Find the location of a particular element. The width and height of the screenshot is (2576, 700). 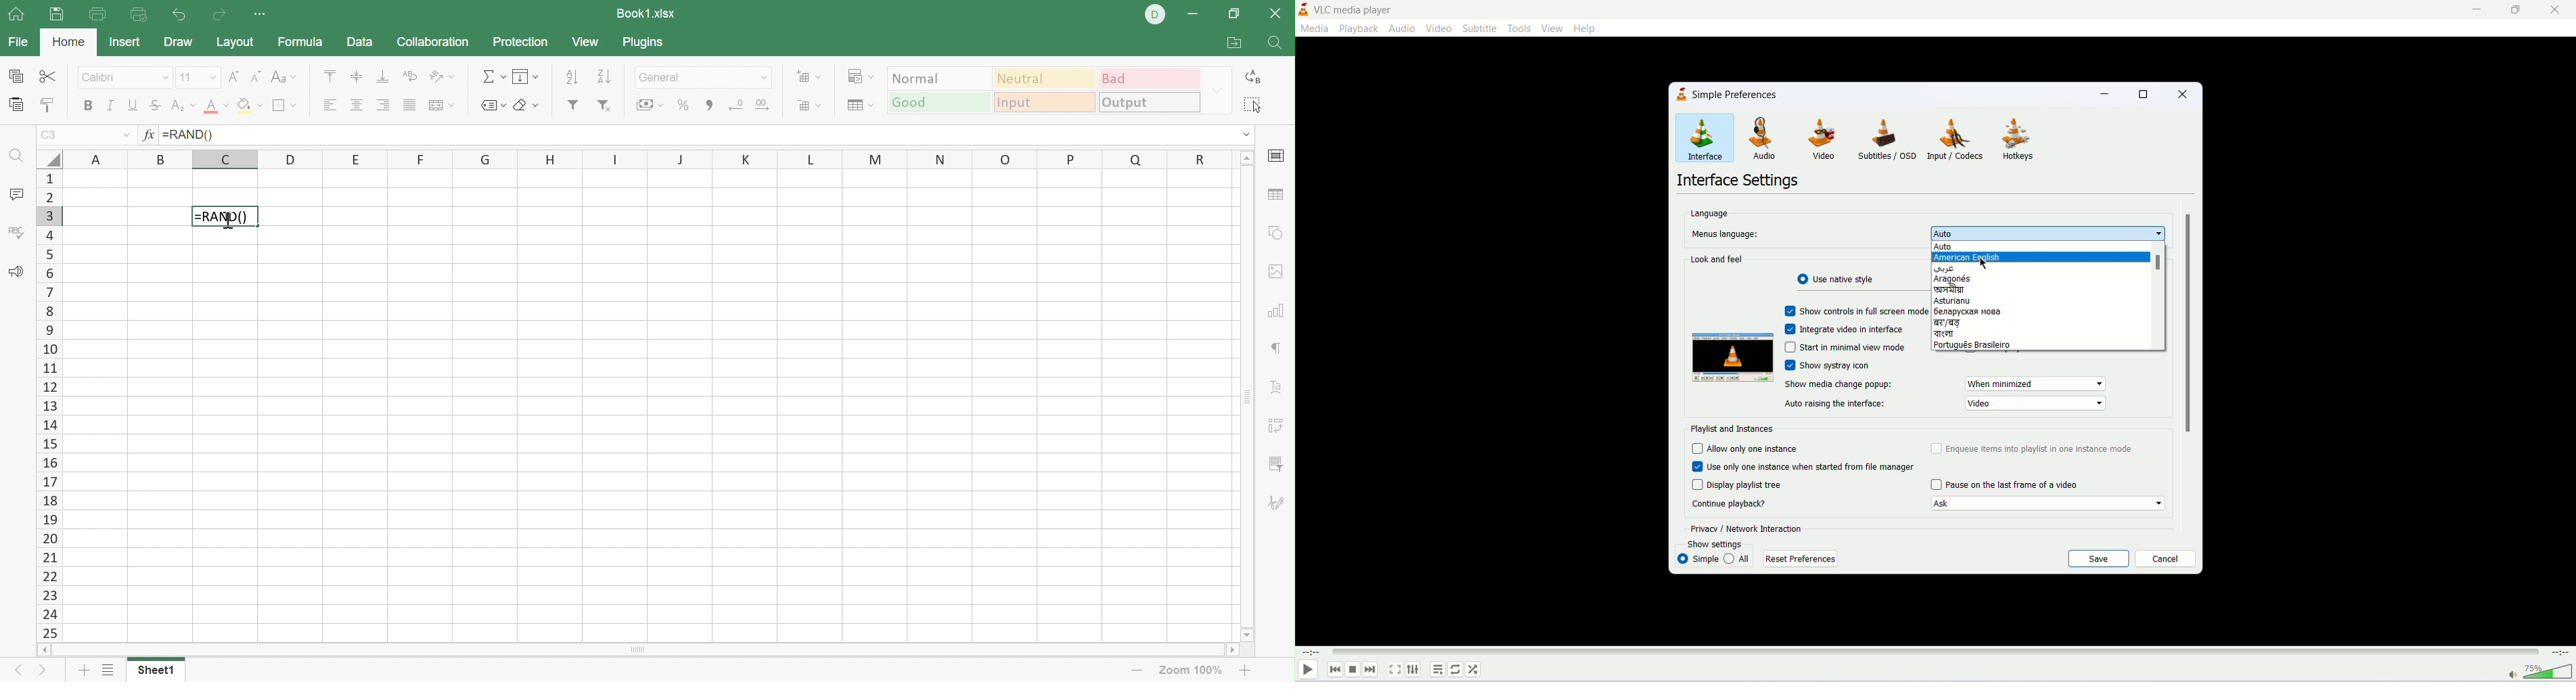

scroll bar is located at coordinates (2187, 322).